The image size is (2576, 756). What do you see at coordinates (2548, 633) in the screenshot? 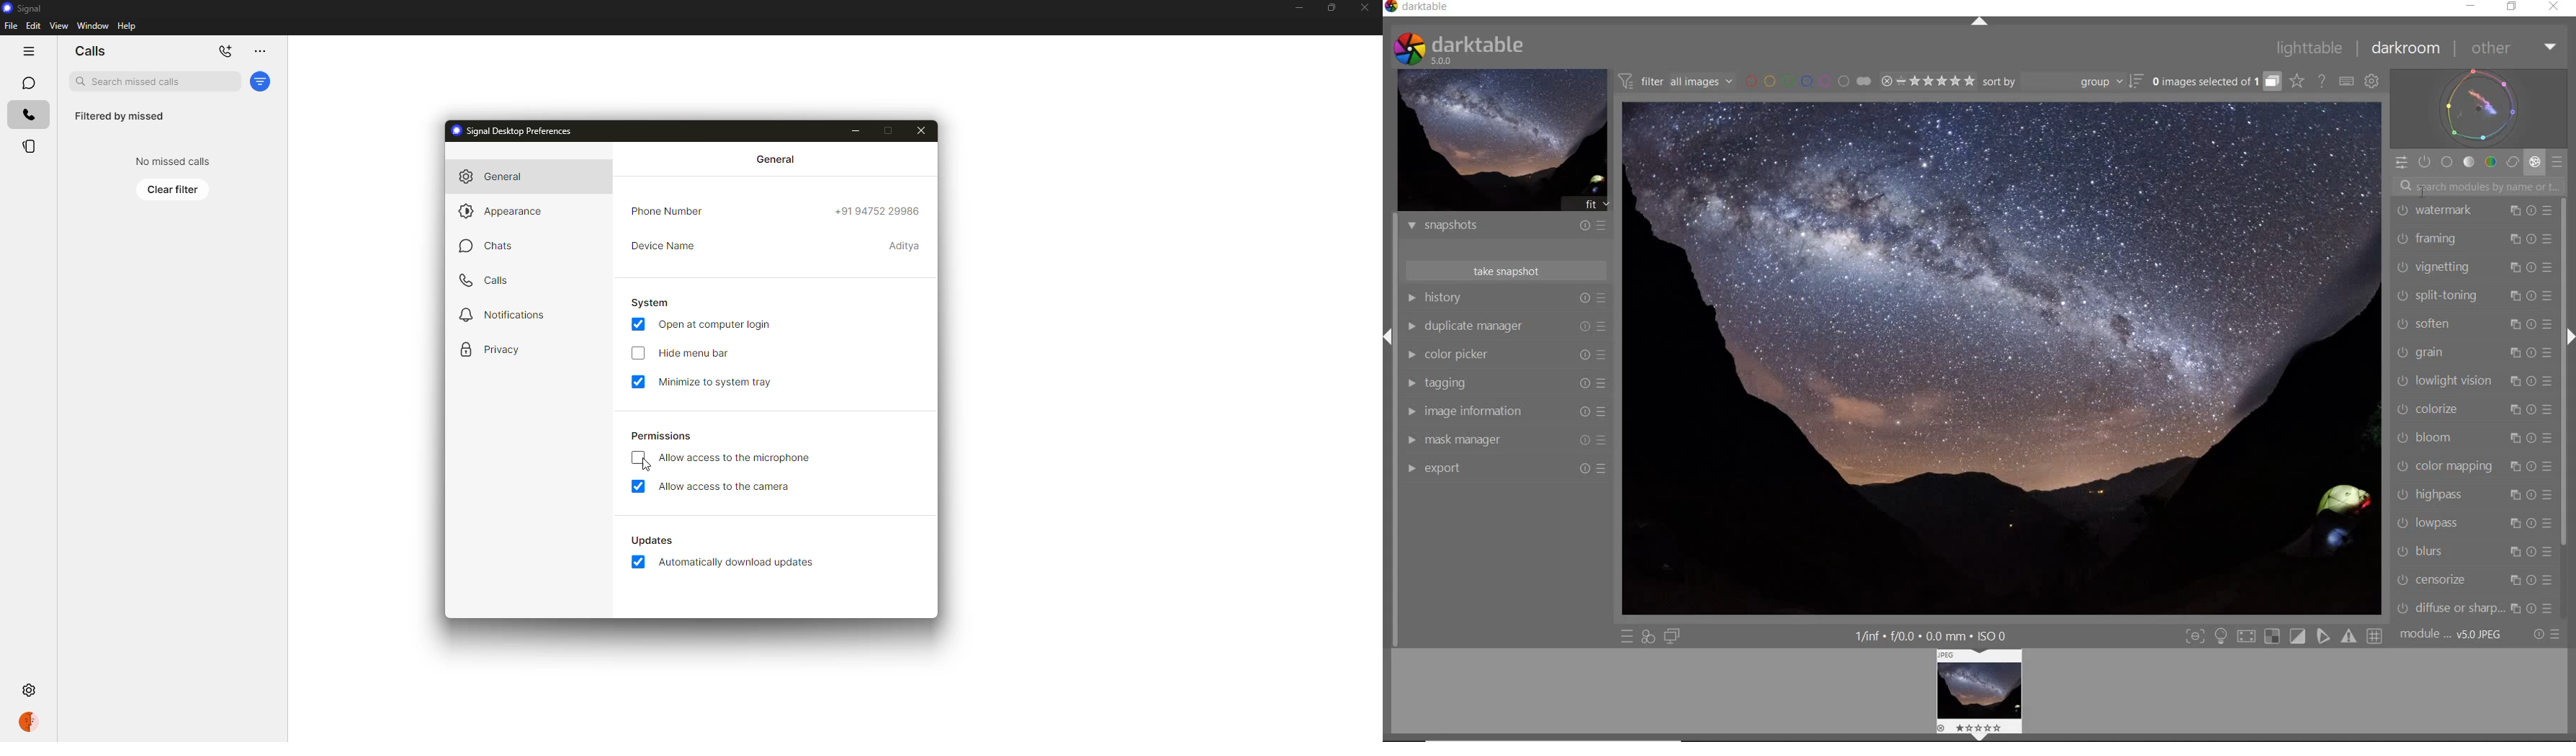
I see `RESET OR PRESETS & PREFERENCES` at bounding box center [2548, 633].